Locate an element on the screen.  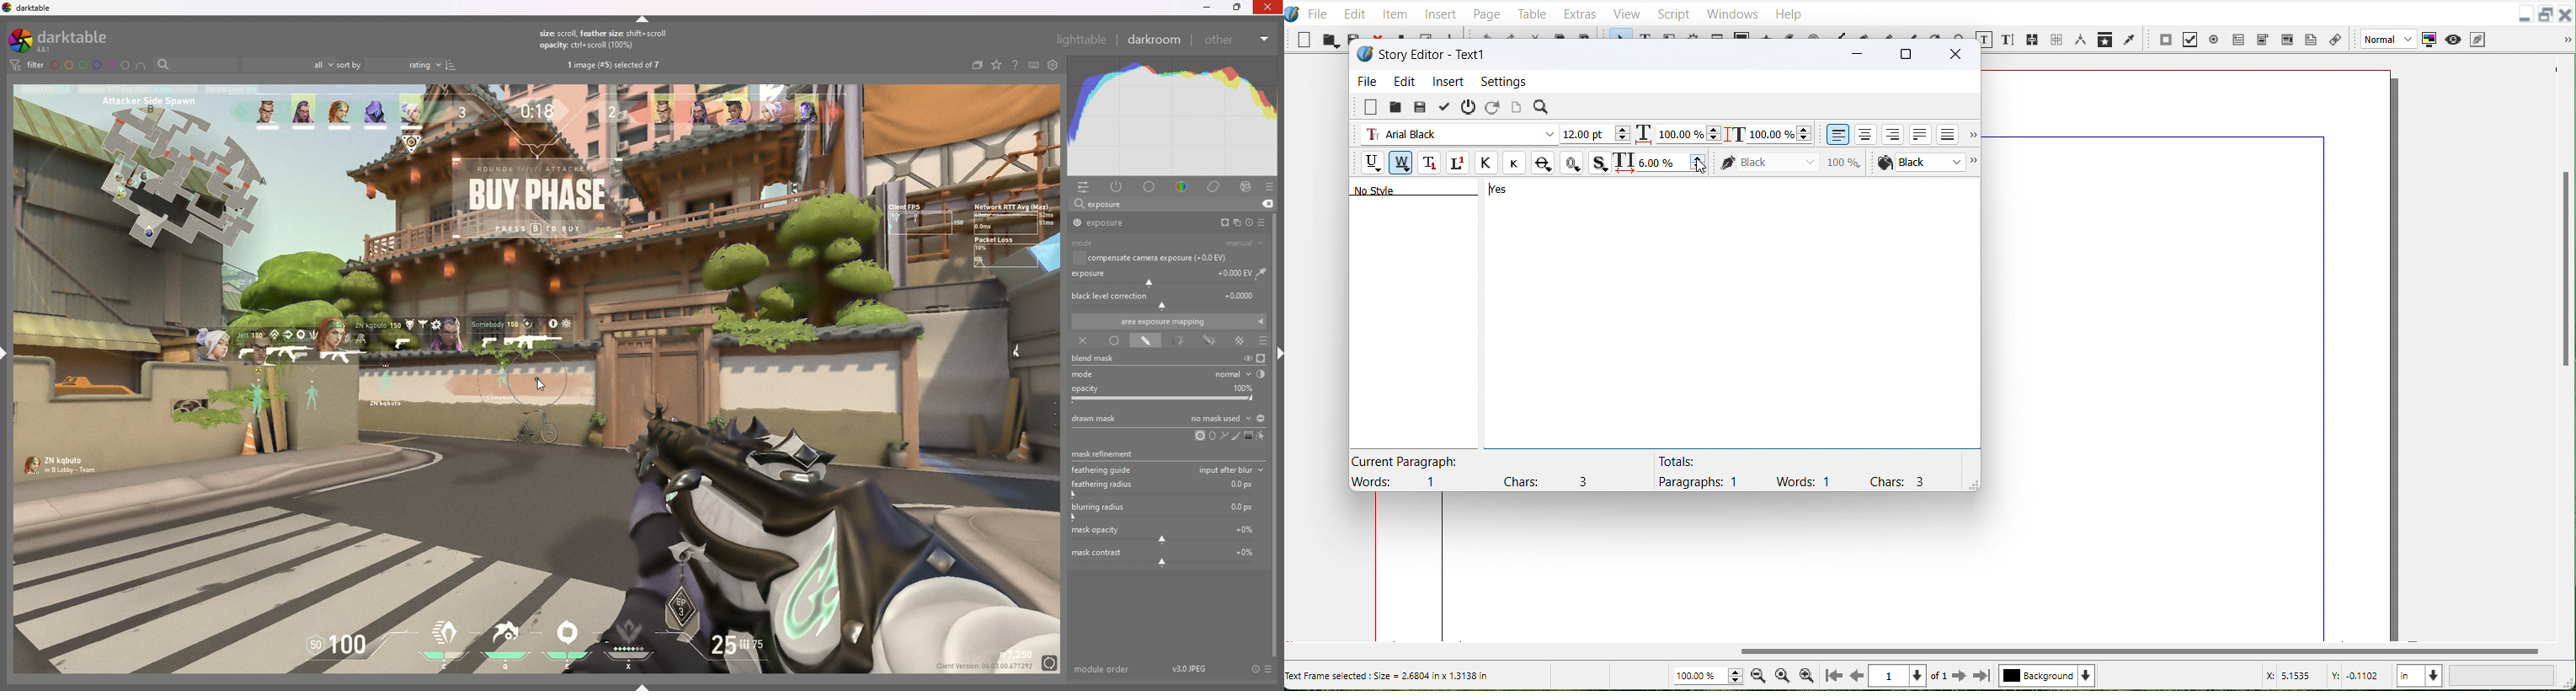
Outline is located at coordinates (1572, 163).